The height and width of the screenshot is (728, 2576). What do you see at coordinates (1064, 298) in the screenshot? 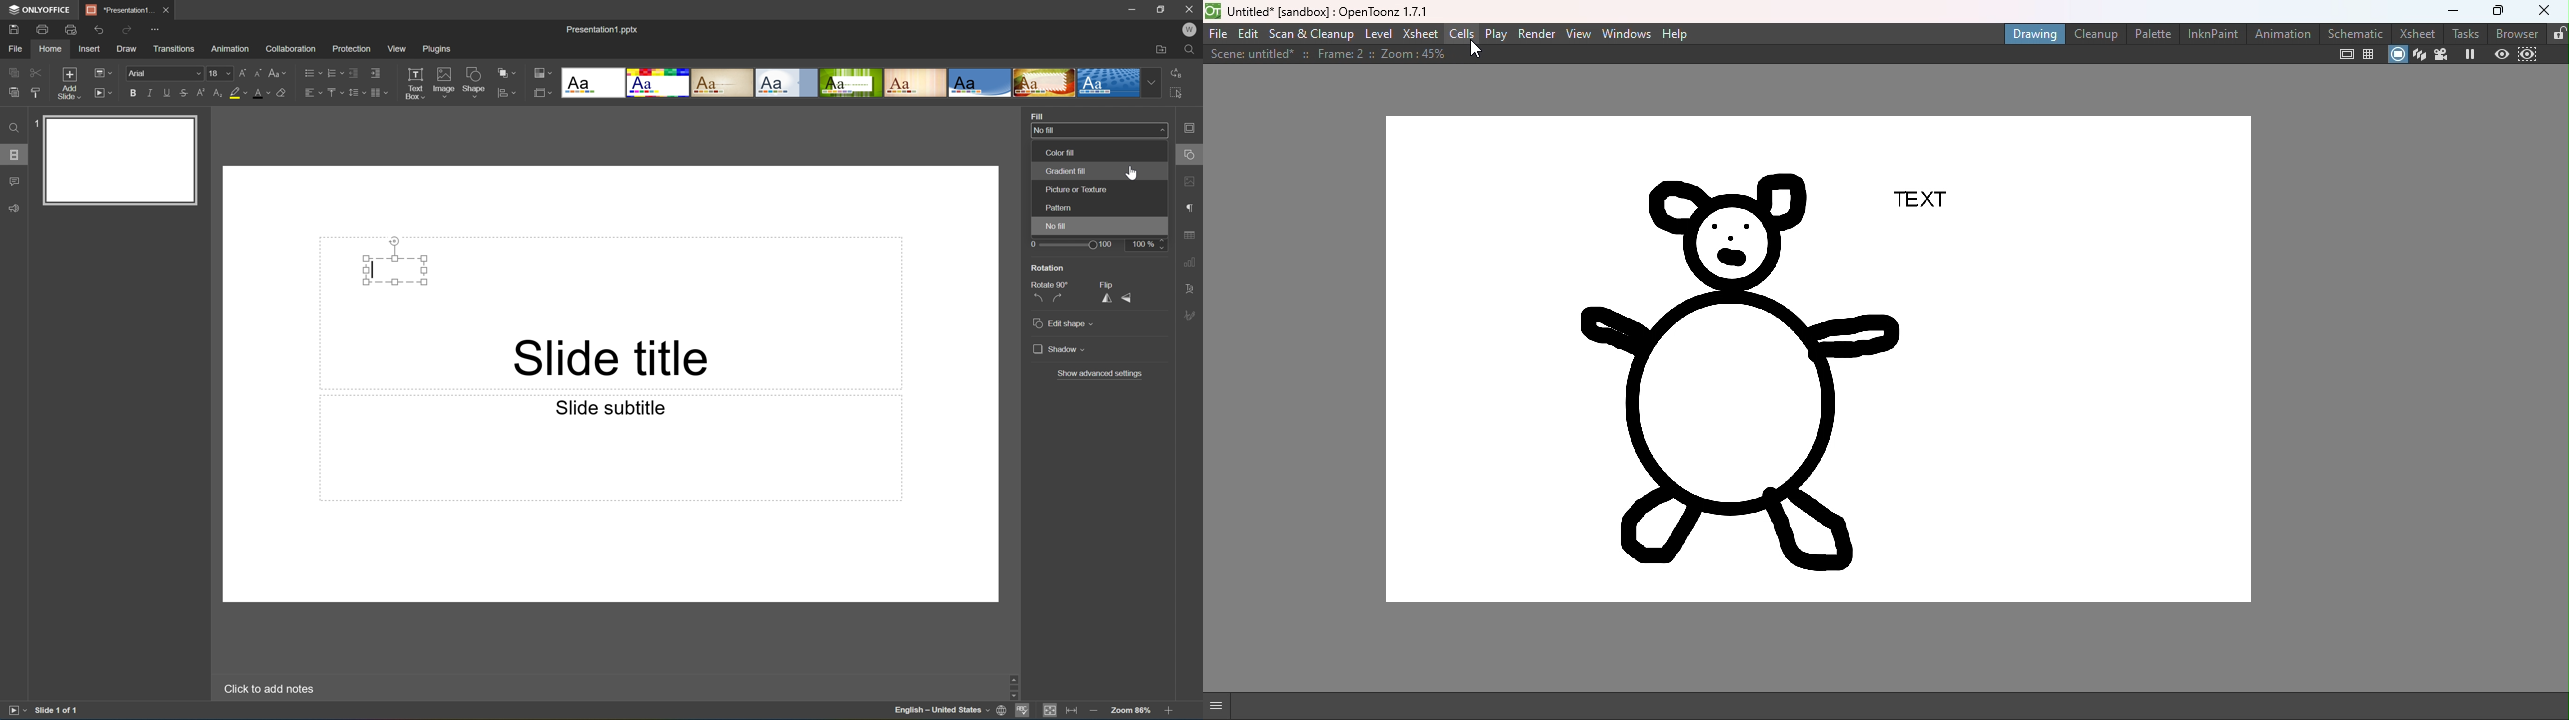
I see `Rotate 90° clockwise` at bounding box center [1064, 298].